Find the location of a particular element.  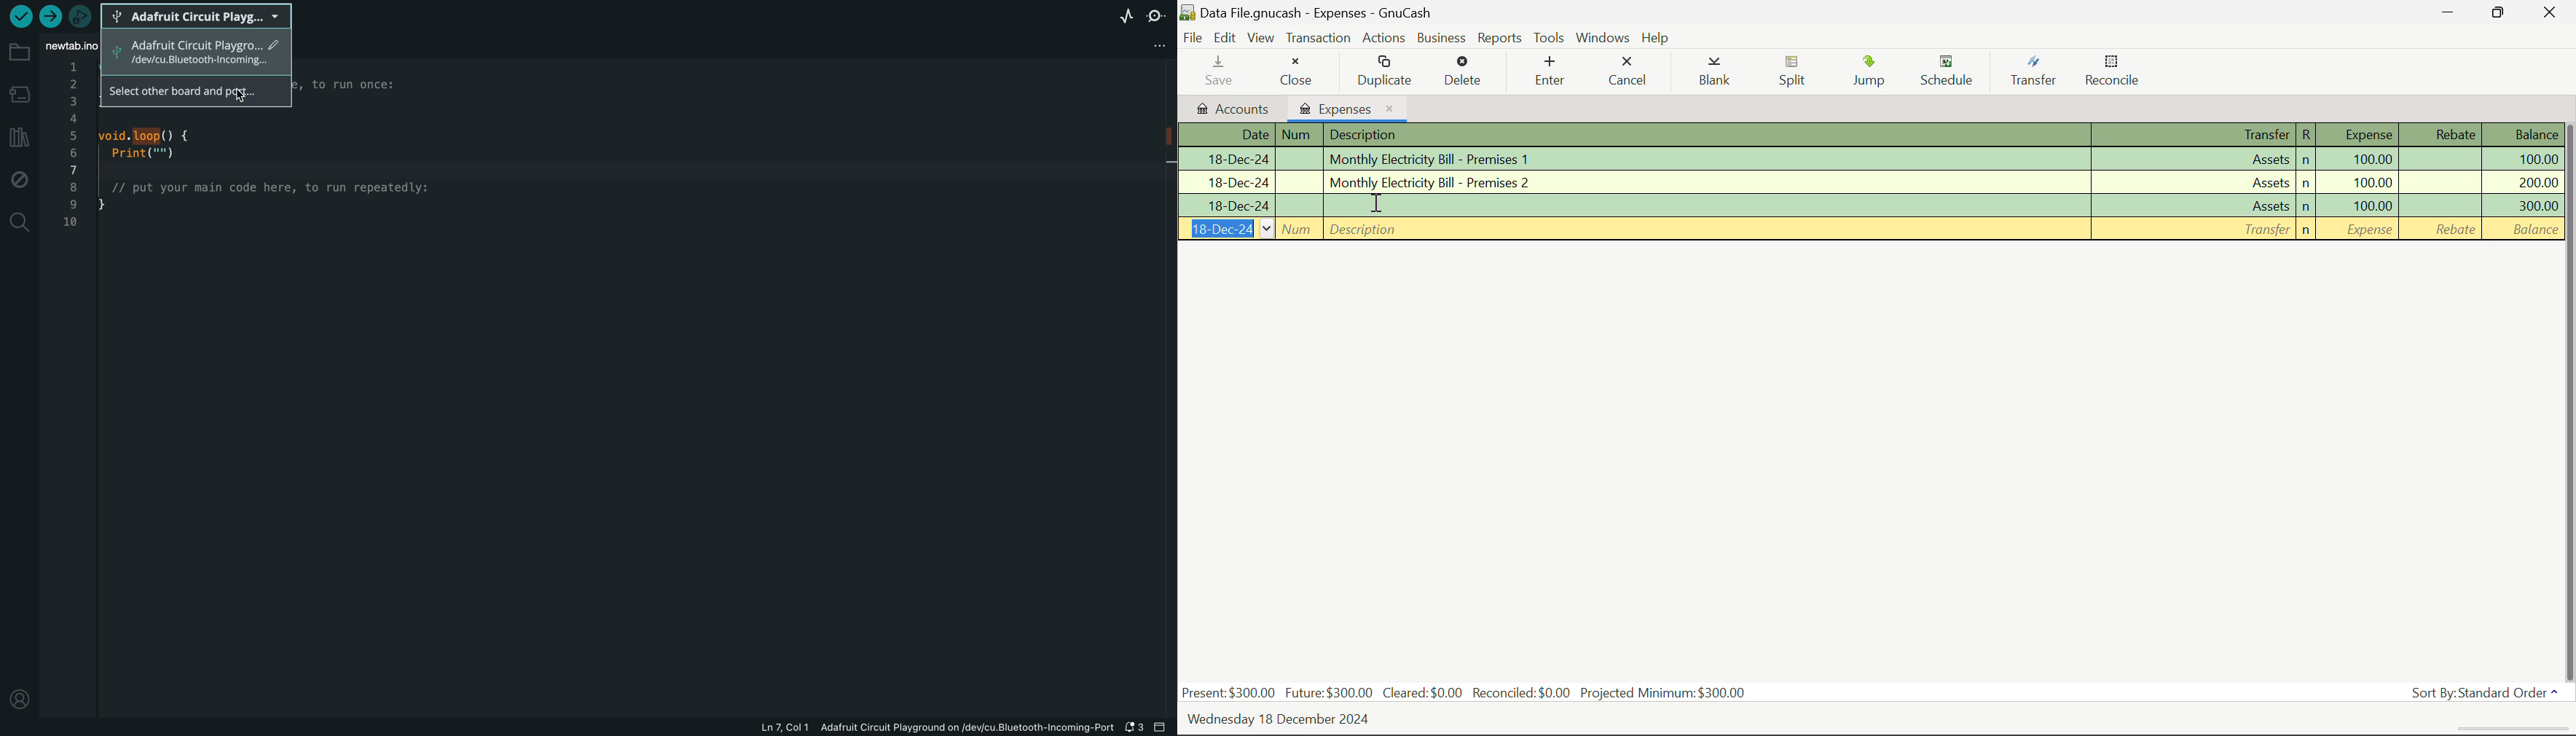

Help is located at coordinates (1657, 36).